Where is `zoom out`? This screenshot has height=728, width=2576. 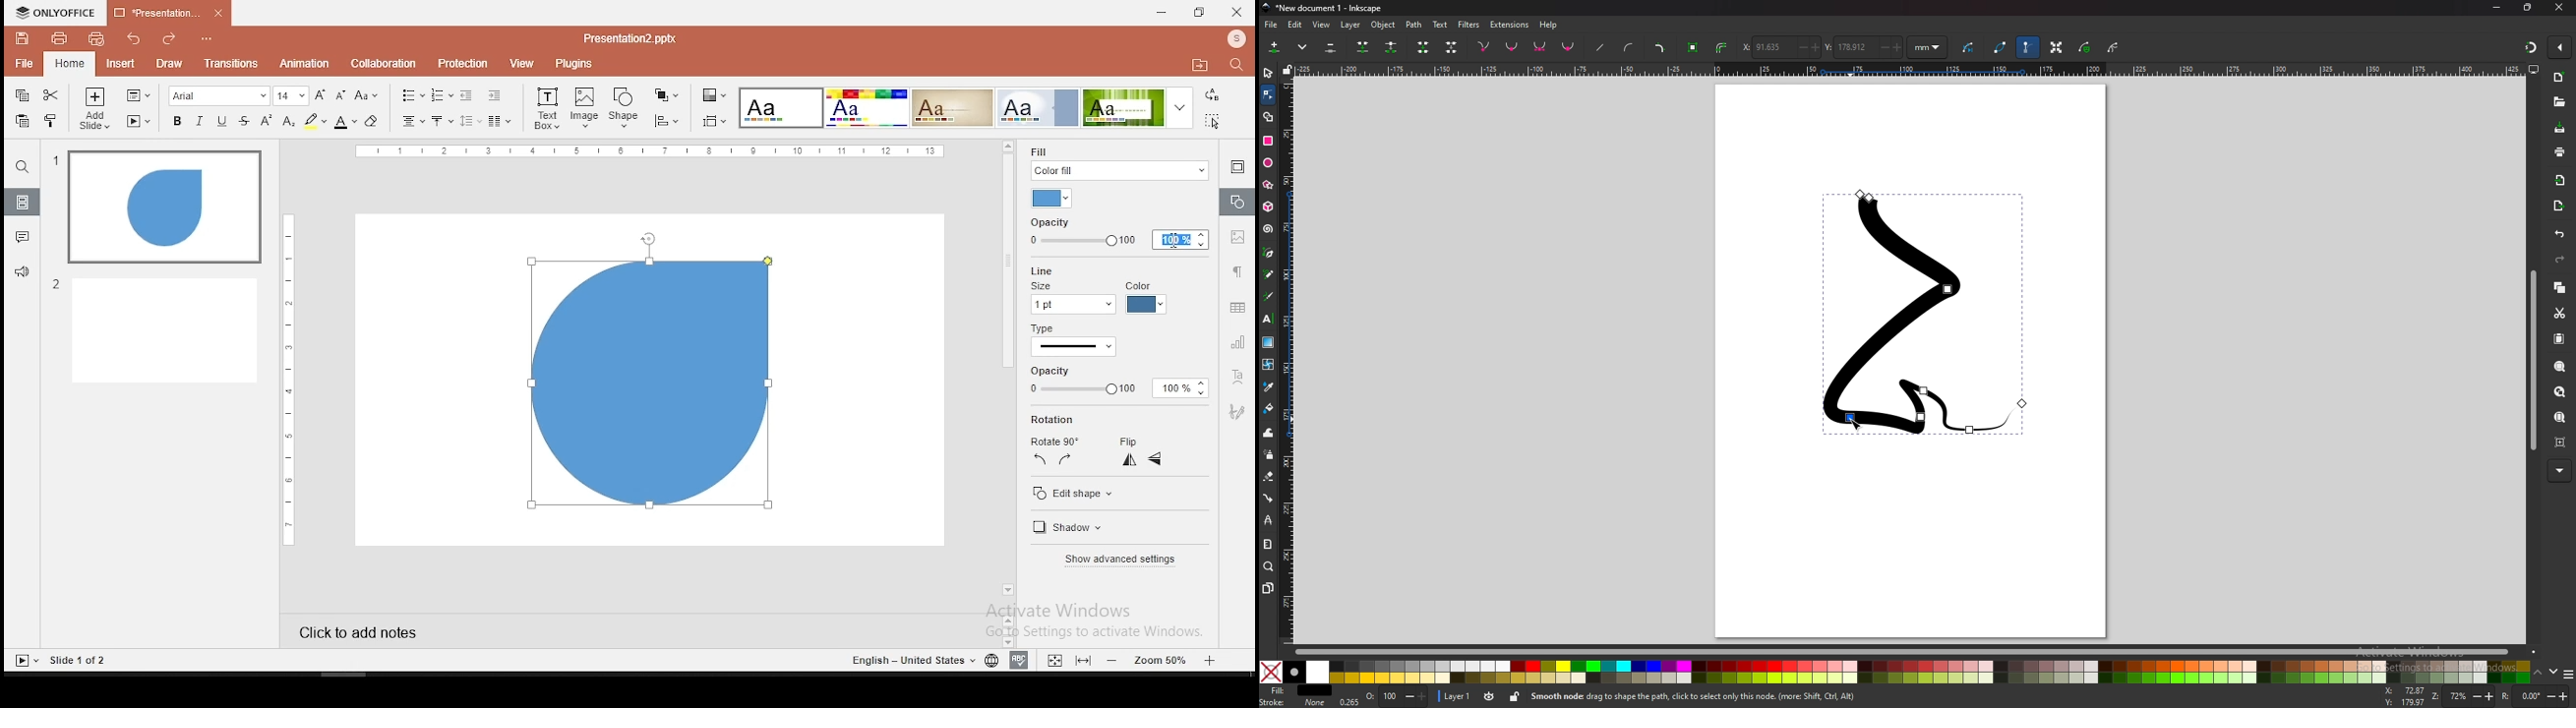 zoom out is located at coordinates (1212, 660).